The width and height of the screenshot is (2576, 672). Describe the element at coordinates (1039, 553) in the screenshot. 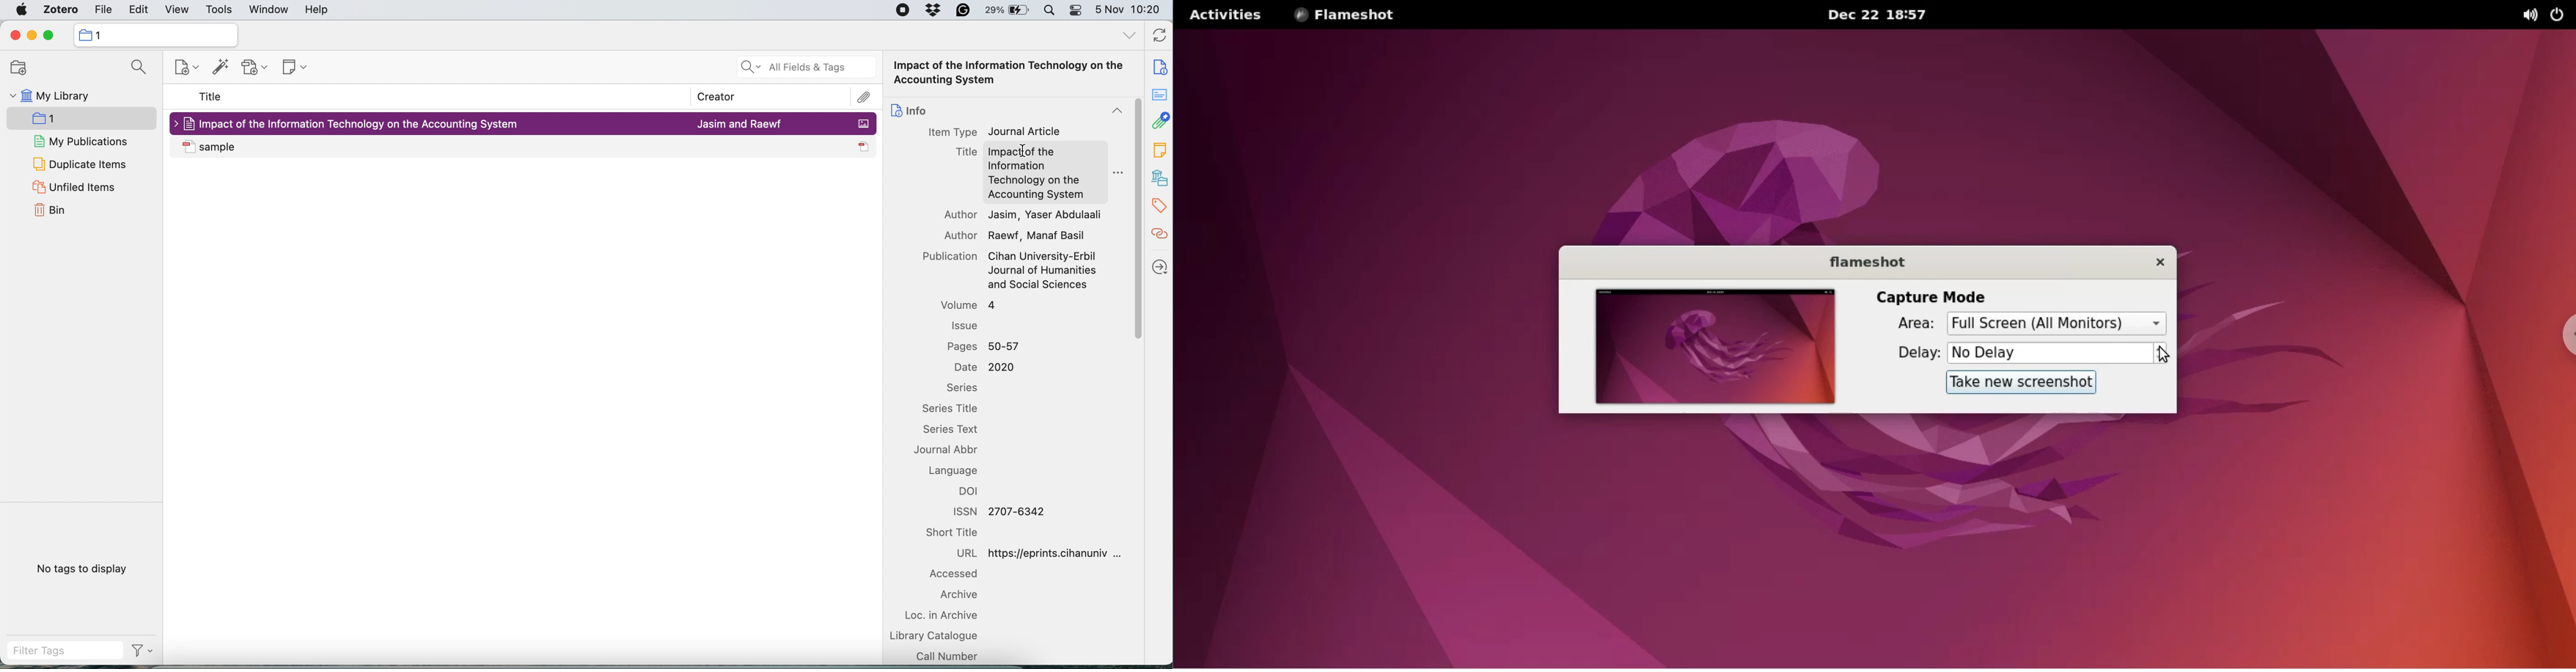

I see `URL https://eprints.cihanuniv ...` at that location.